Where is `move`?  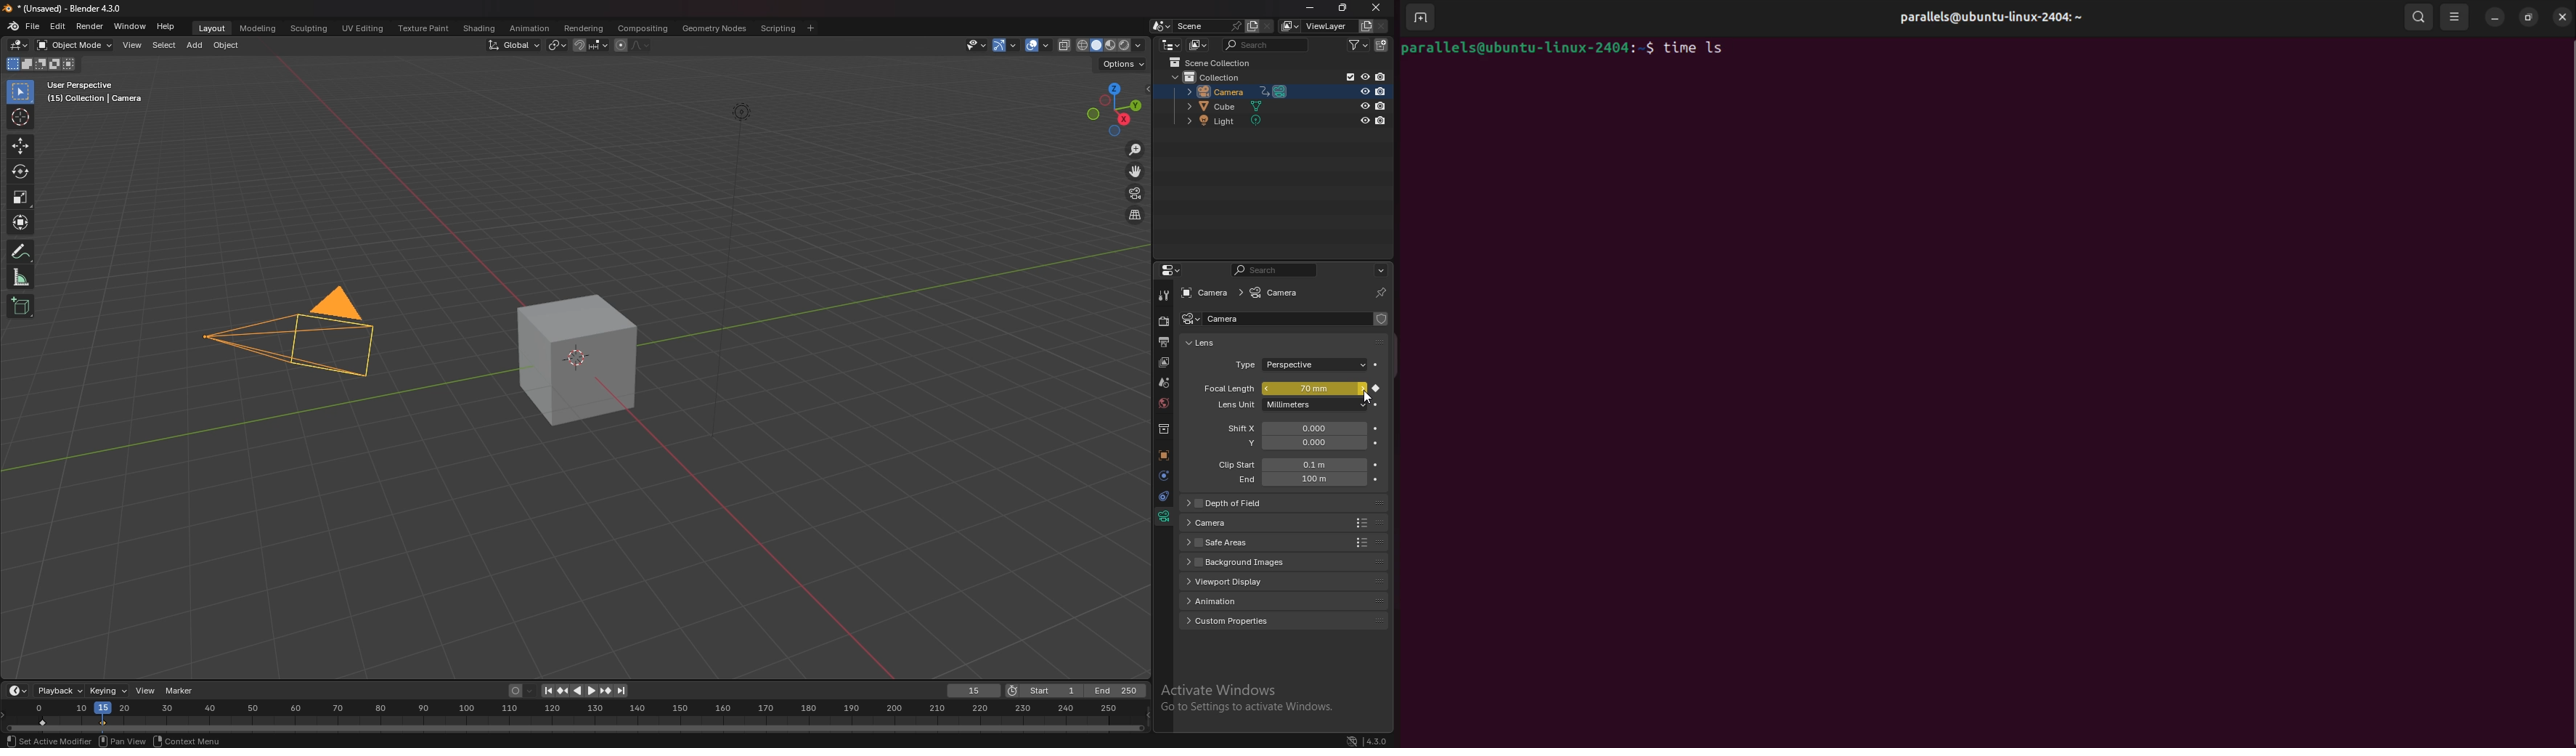 move is located at coordinates (21, 145).